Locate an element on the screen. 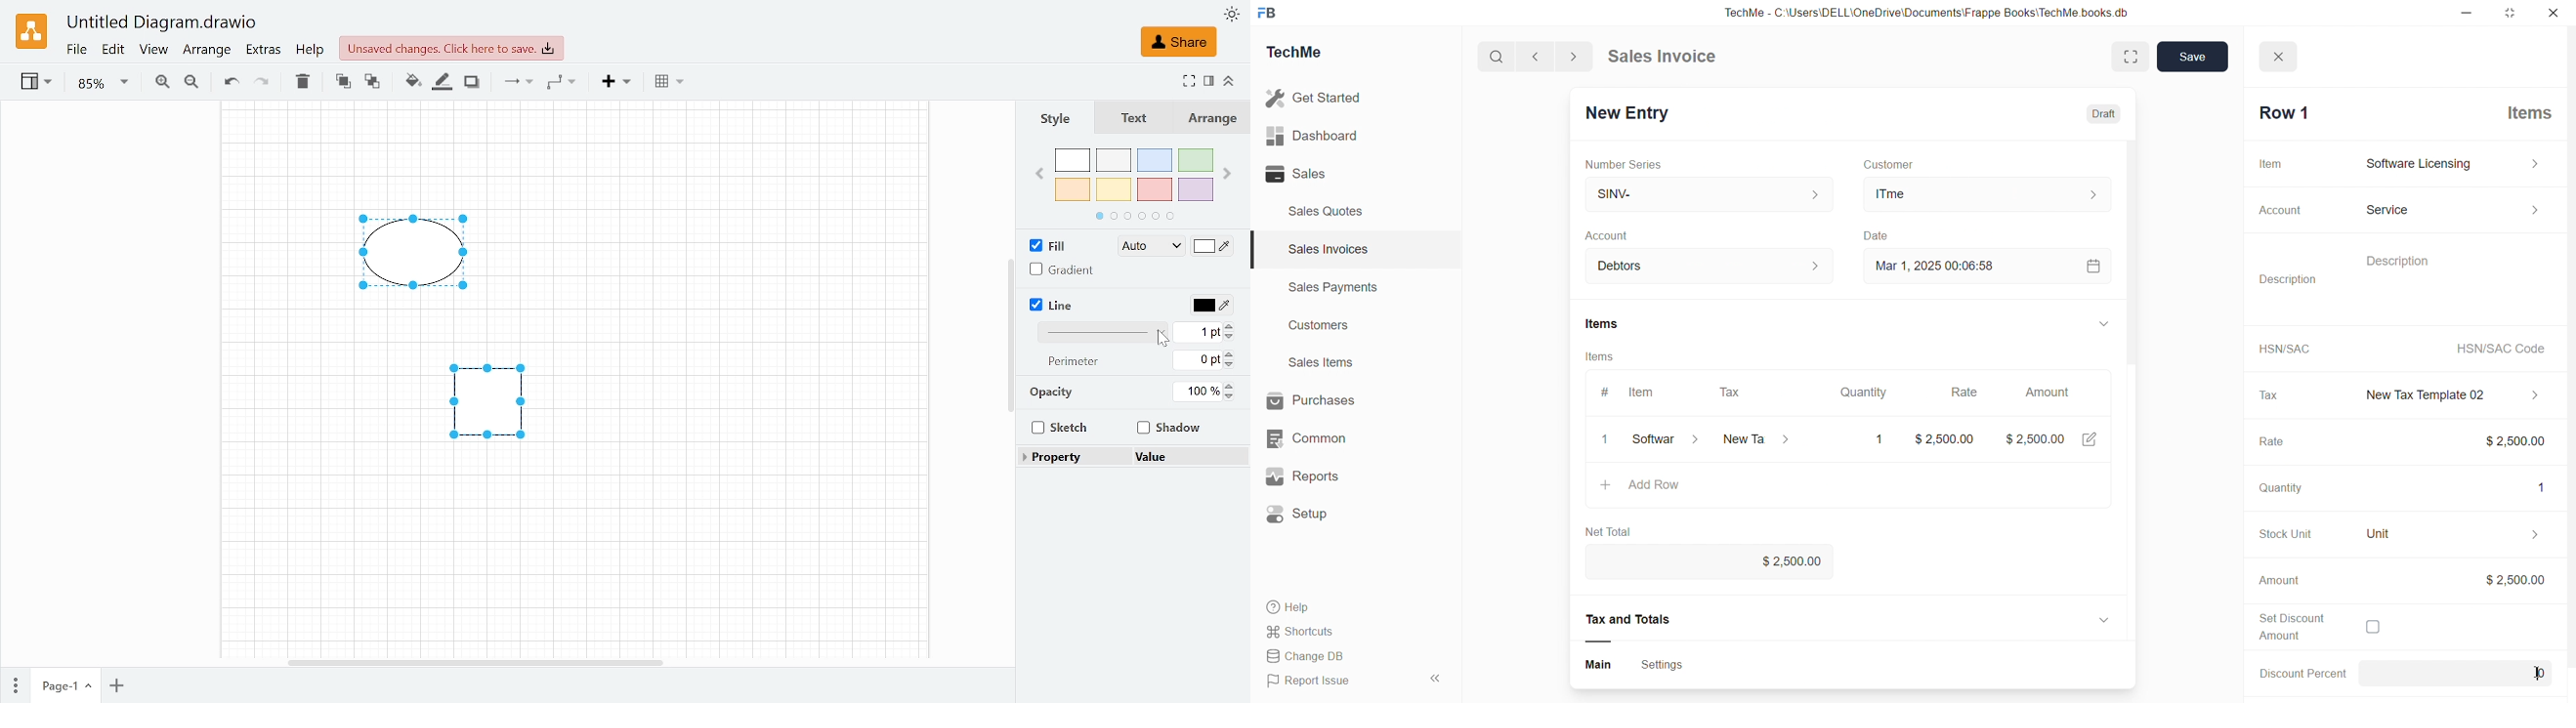  Current page is located at coordinates (64, 686).